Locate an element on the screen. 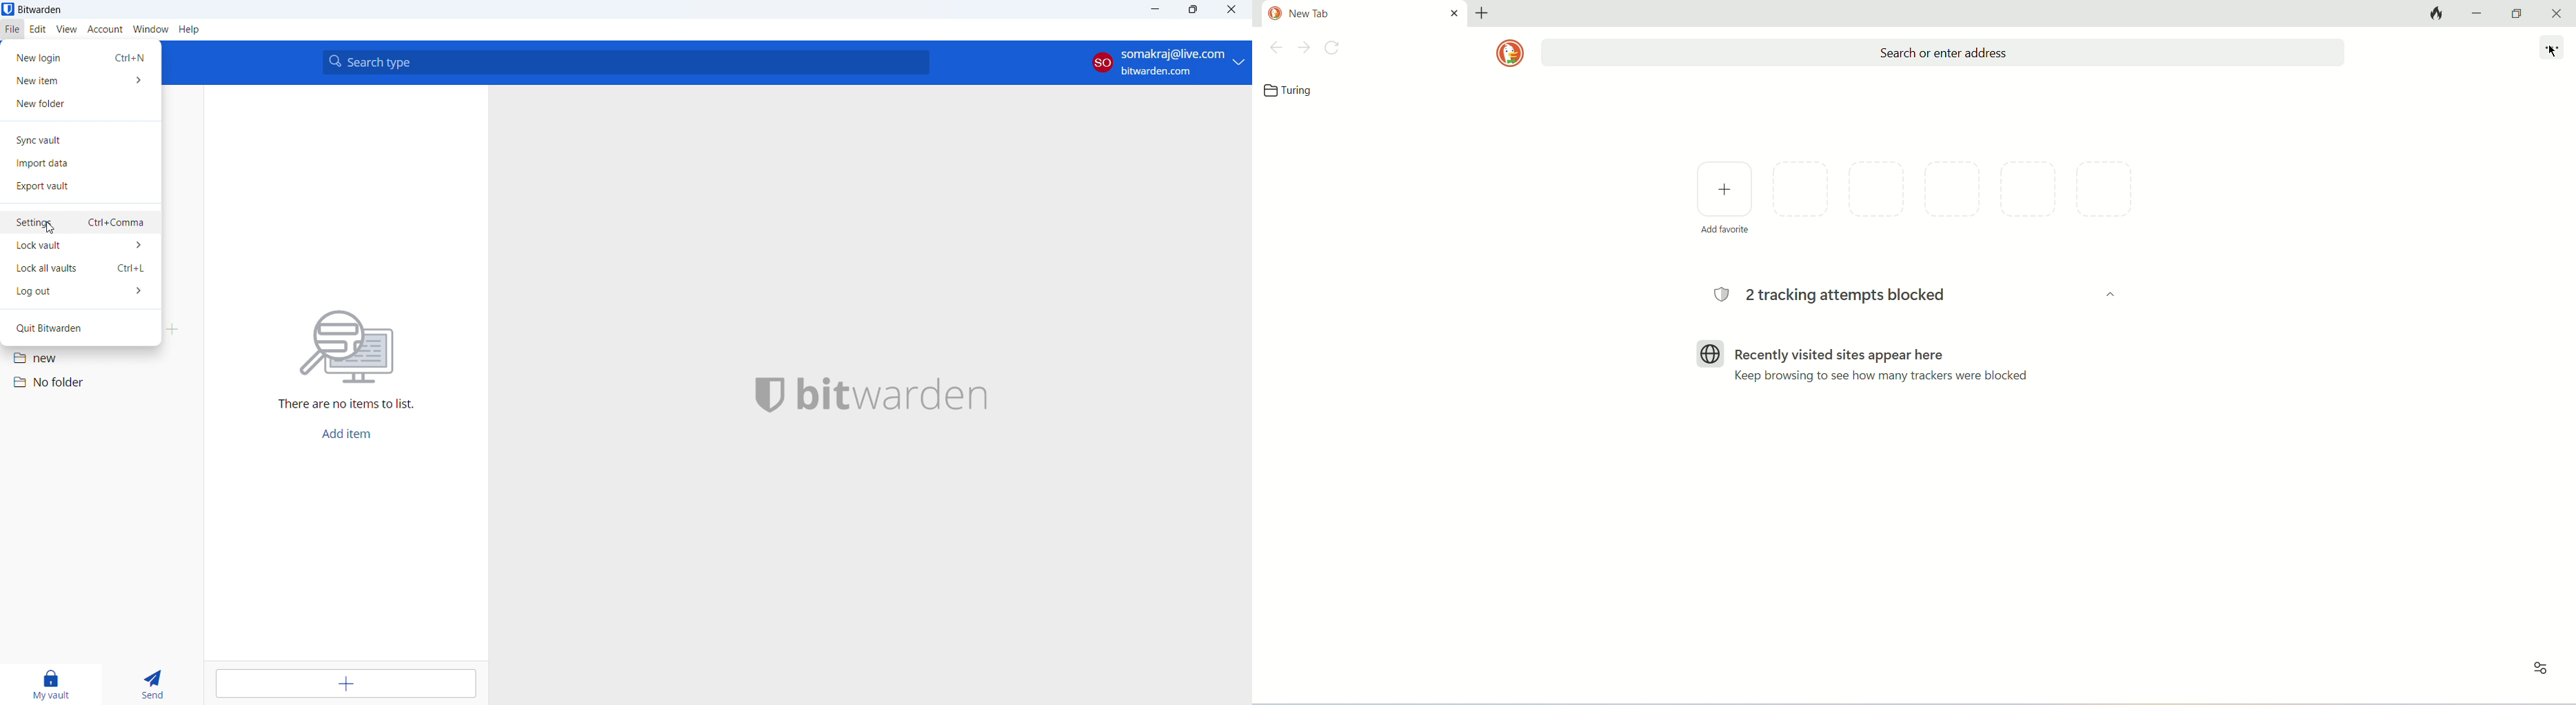  help is located at coordinates (190, 30).